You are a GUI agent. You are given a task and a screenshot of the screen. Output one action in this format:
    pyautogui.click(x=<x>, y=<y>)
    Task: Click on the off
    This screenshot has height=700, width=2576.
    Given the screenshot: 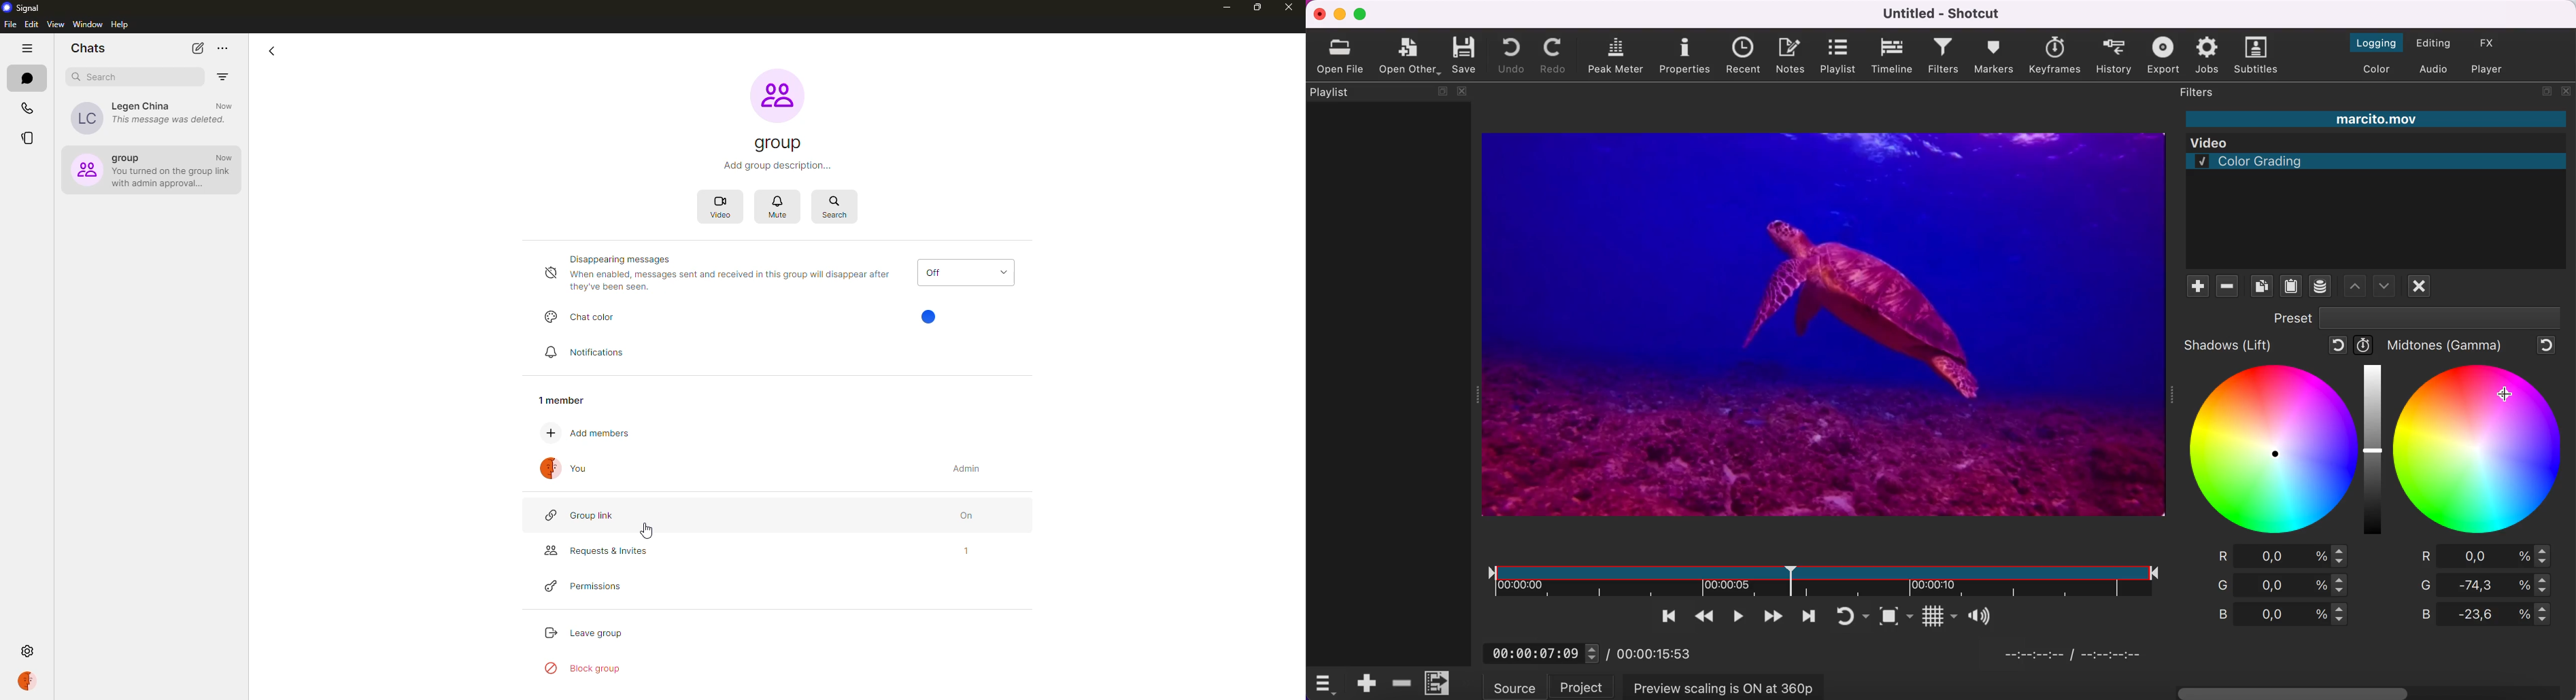 What is the action you would take?
    pyautogui.click(x=965, y=273)
    